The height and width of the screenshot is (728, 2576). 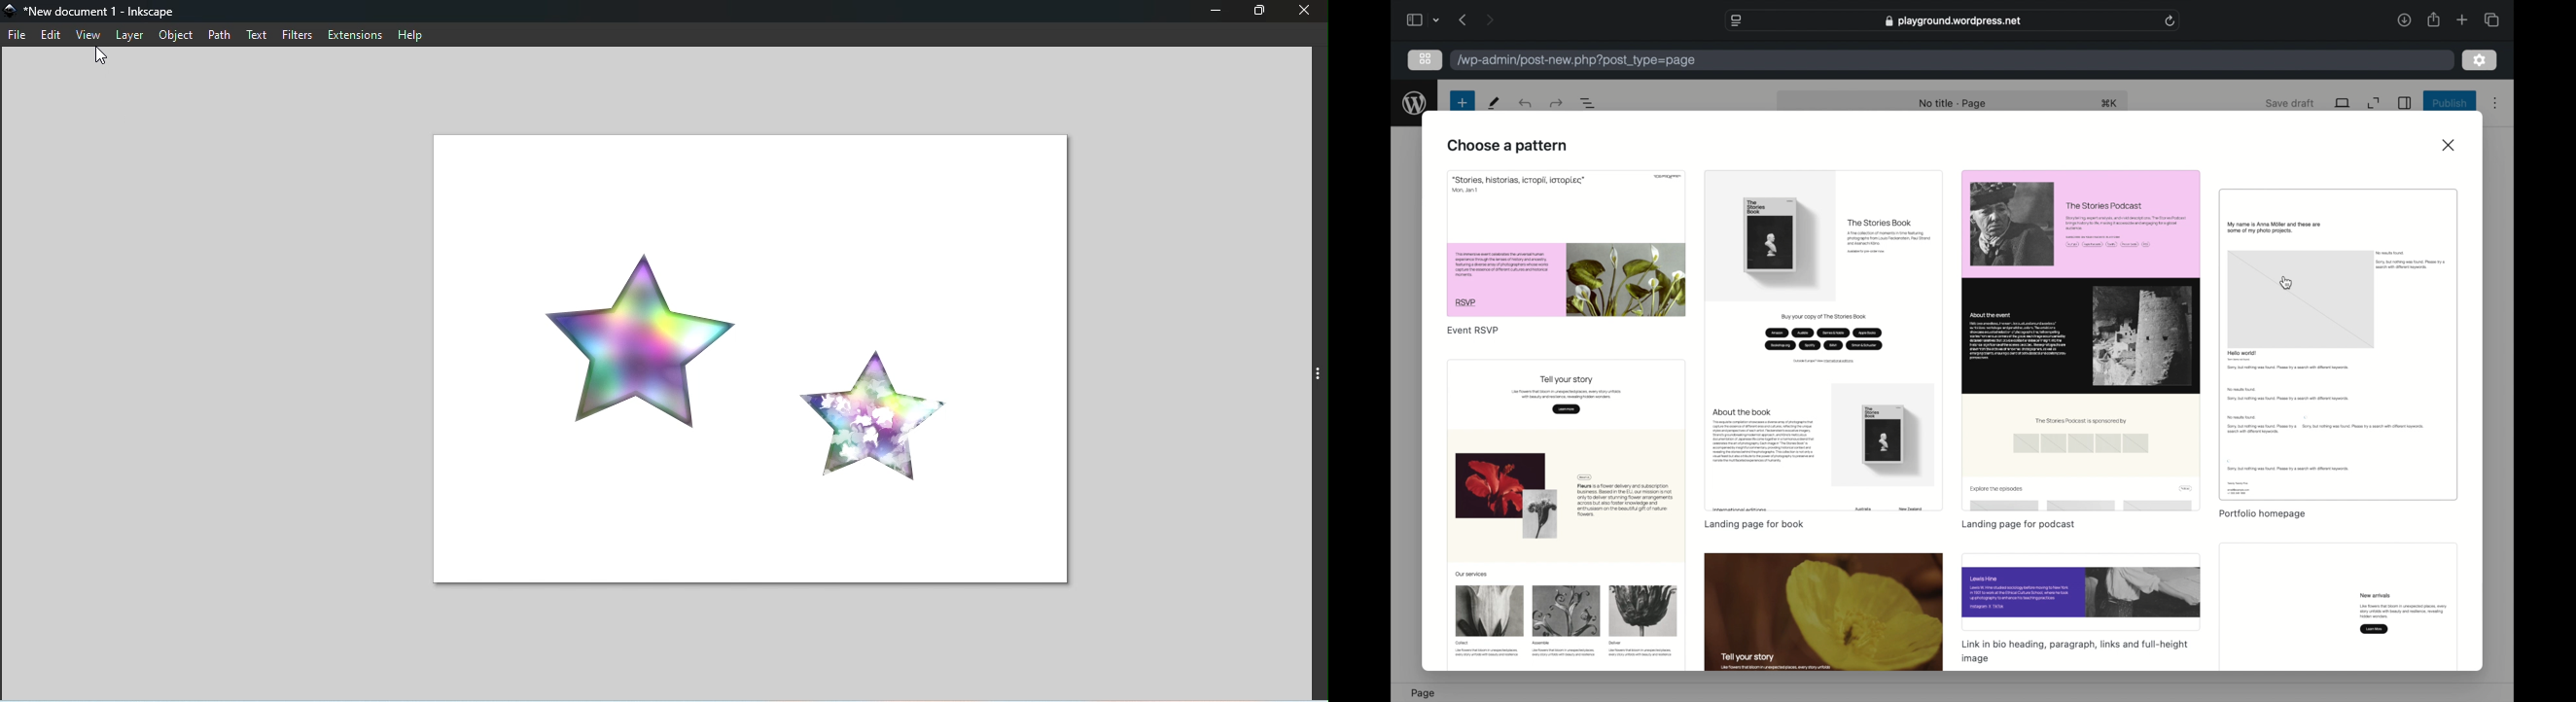 What do you see at coordinates (52, 36) in the screenshot?
I see `Edit` at bounding box center [52, 36].